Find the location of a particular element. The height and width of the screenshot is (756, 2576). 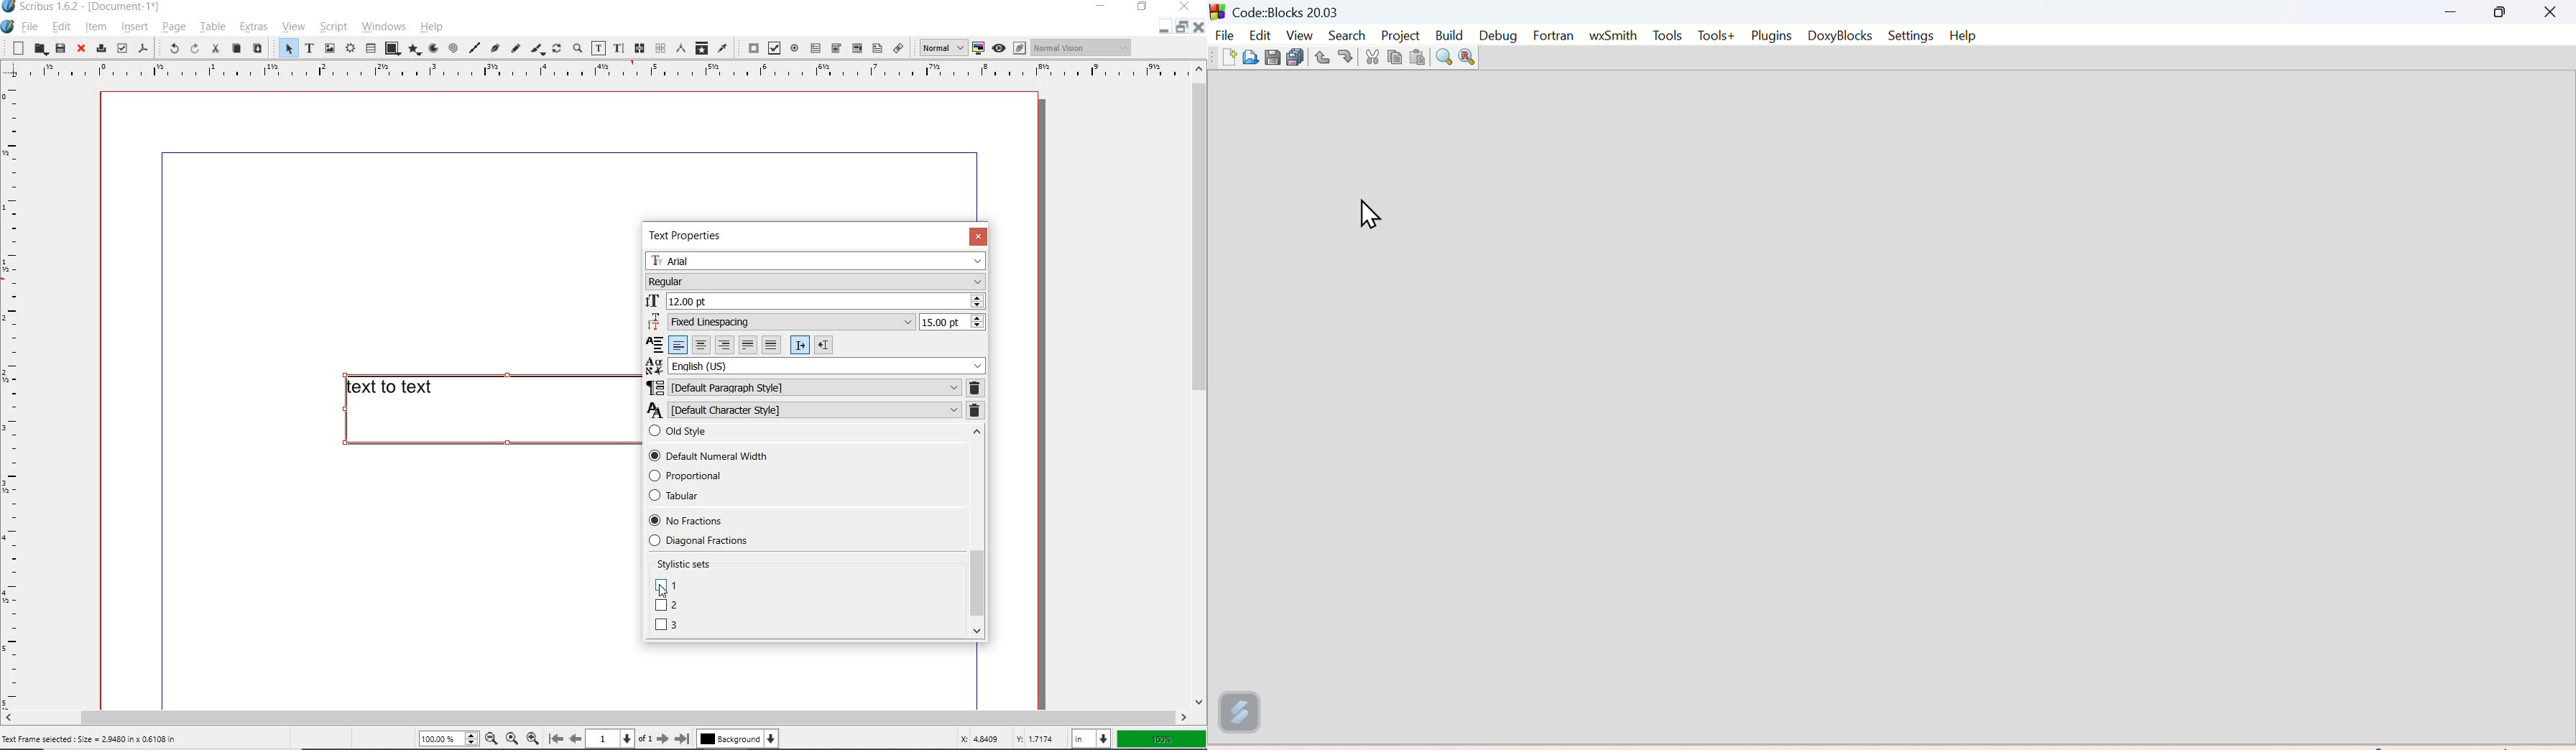

pdf check box is located at coordinates (773, 48).